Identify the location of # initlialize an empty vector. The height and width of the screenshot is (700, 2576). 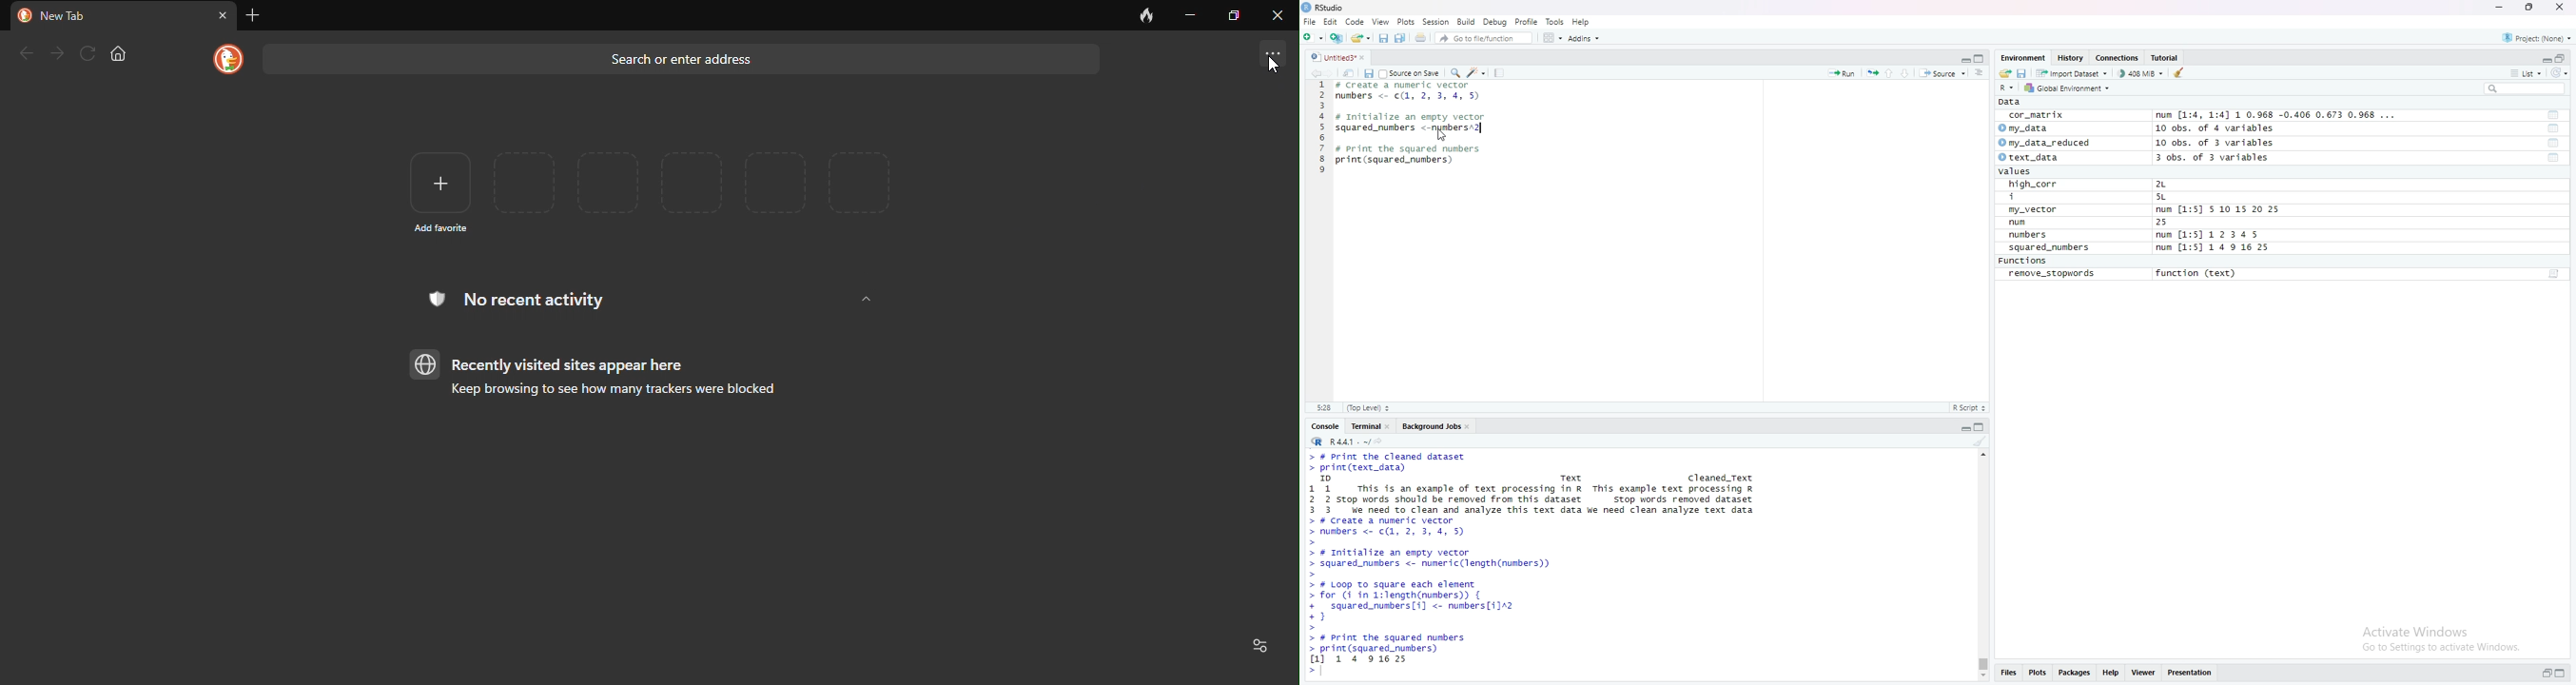
(1417, 116).